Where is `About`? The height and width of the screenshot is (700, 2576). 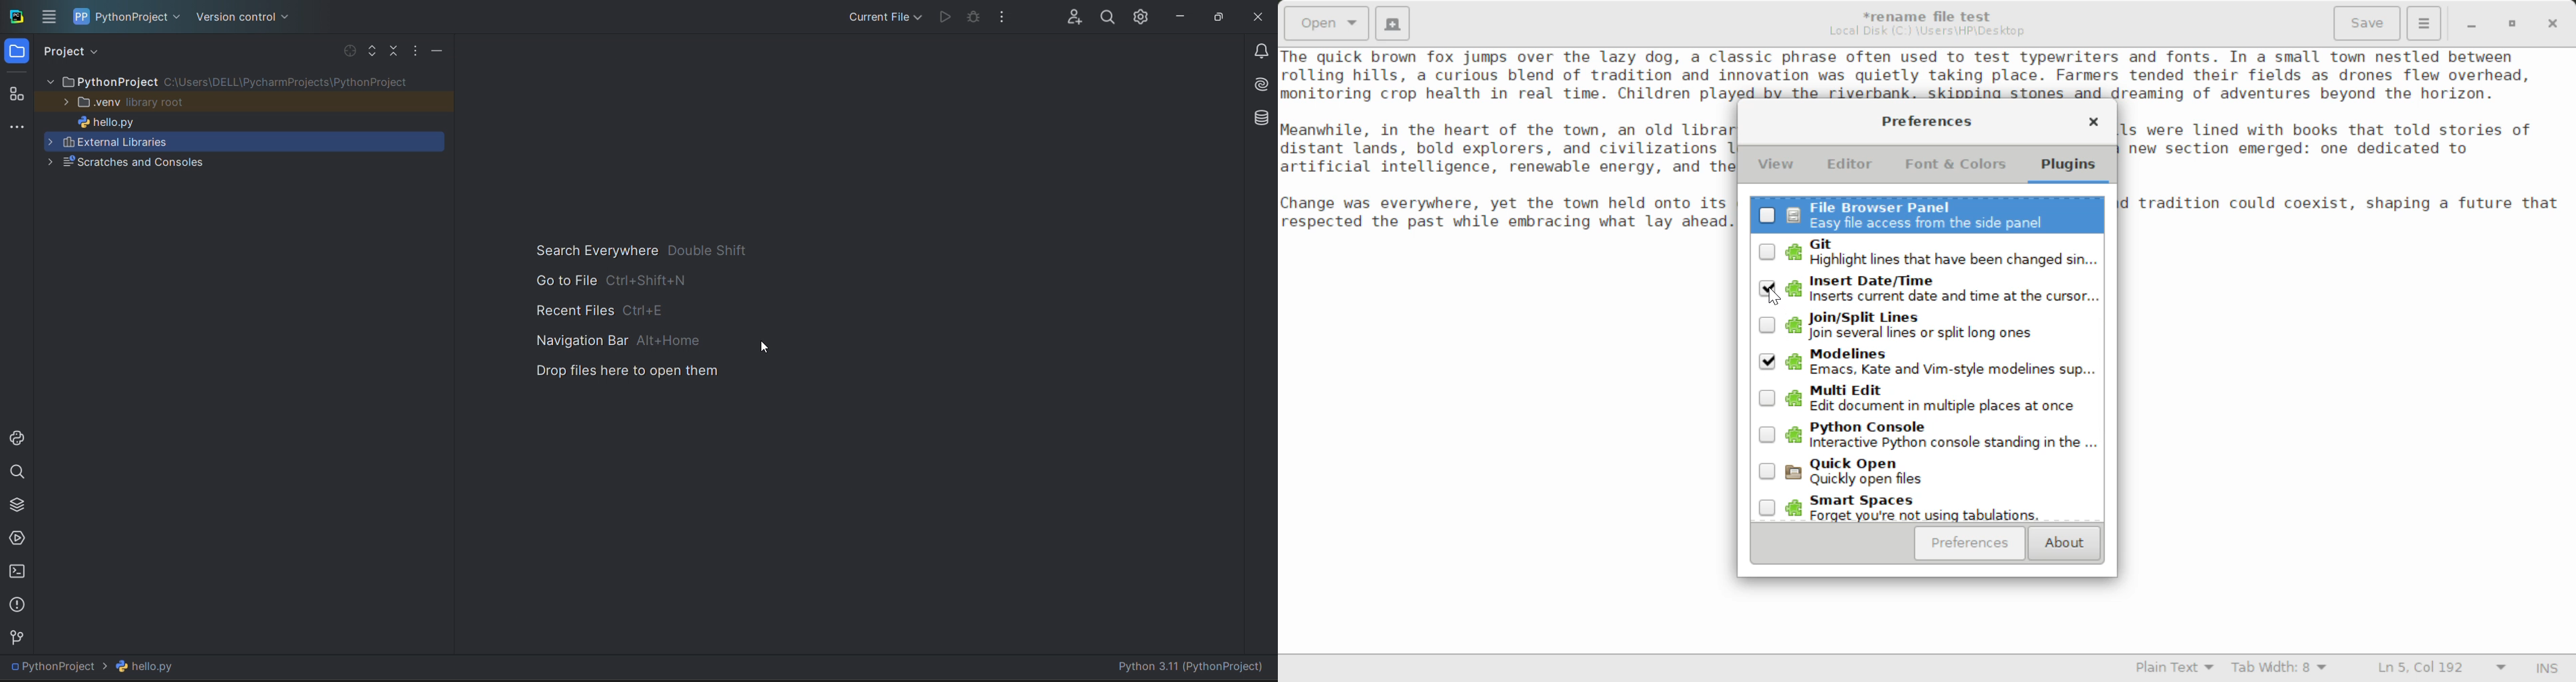 About is located at coordinates (2062, 544).